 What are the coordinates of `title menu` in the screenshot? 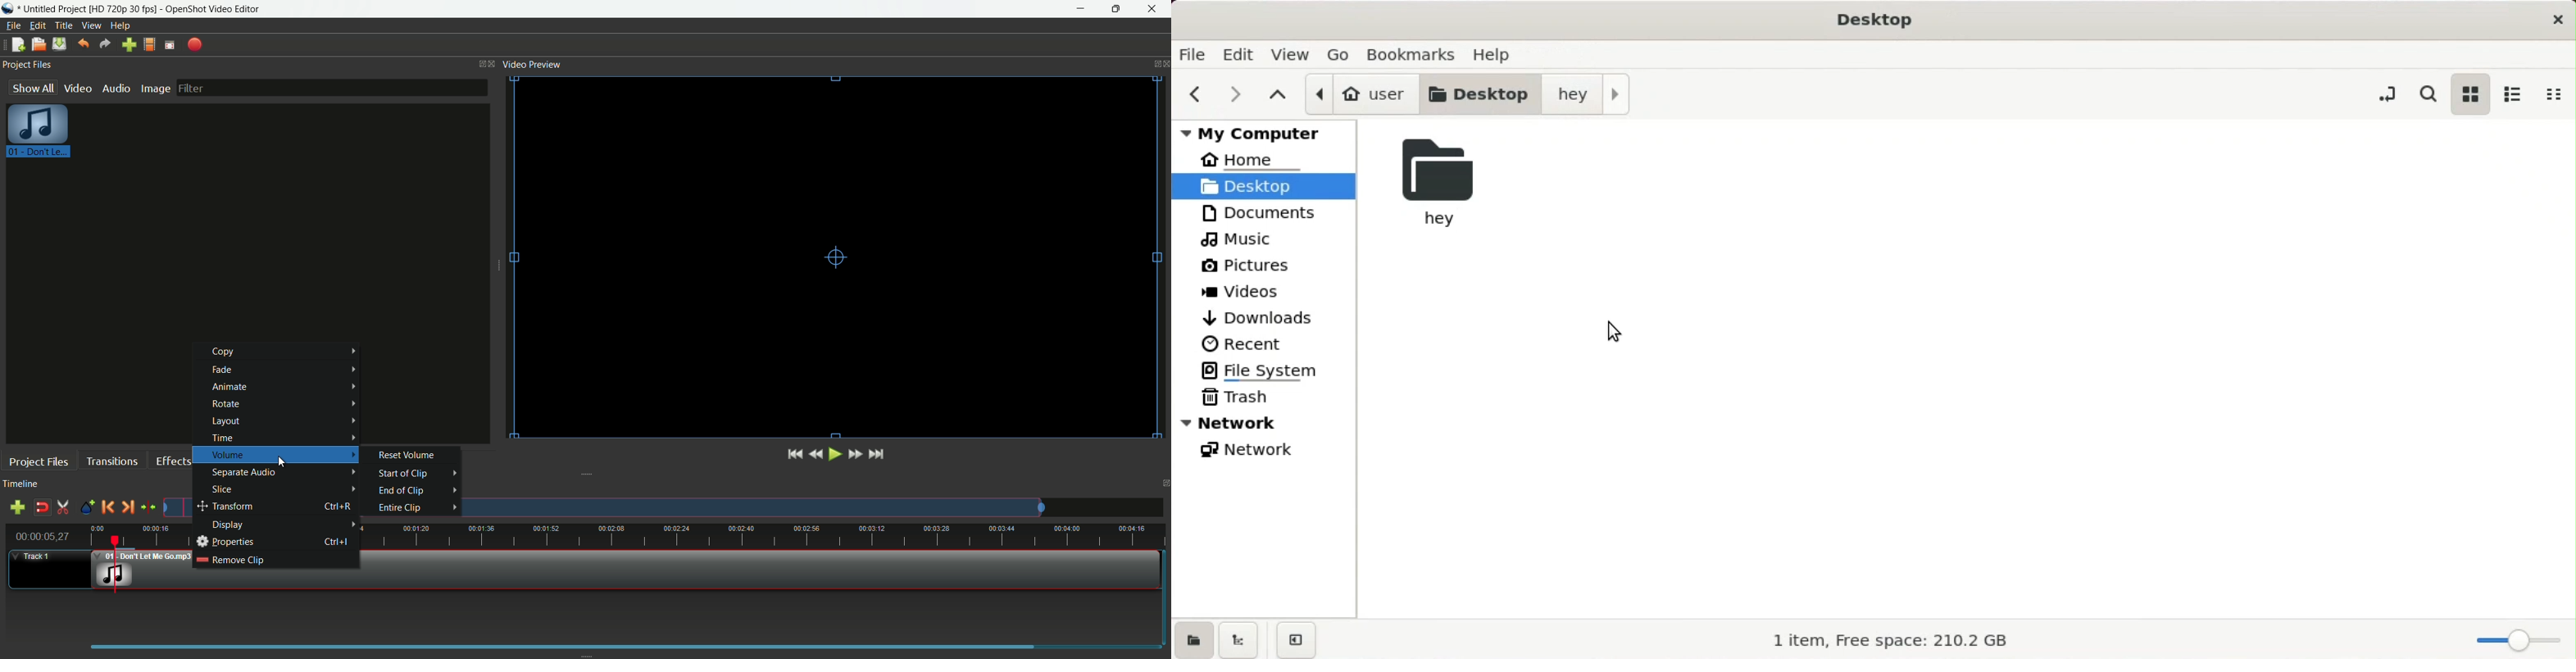 It's located at (64, 25).